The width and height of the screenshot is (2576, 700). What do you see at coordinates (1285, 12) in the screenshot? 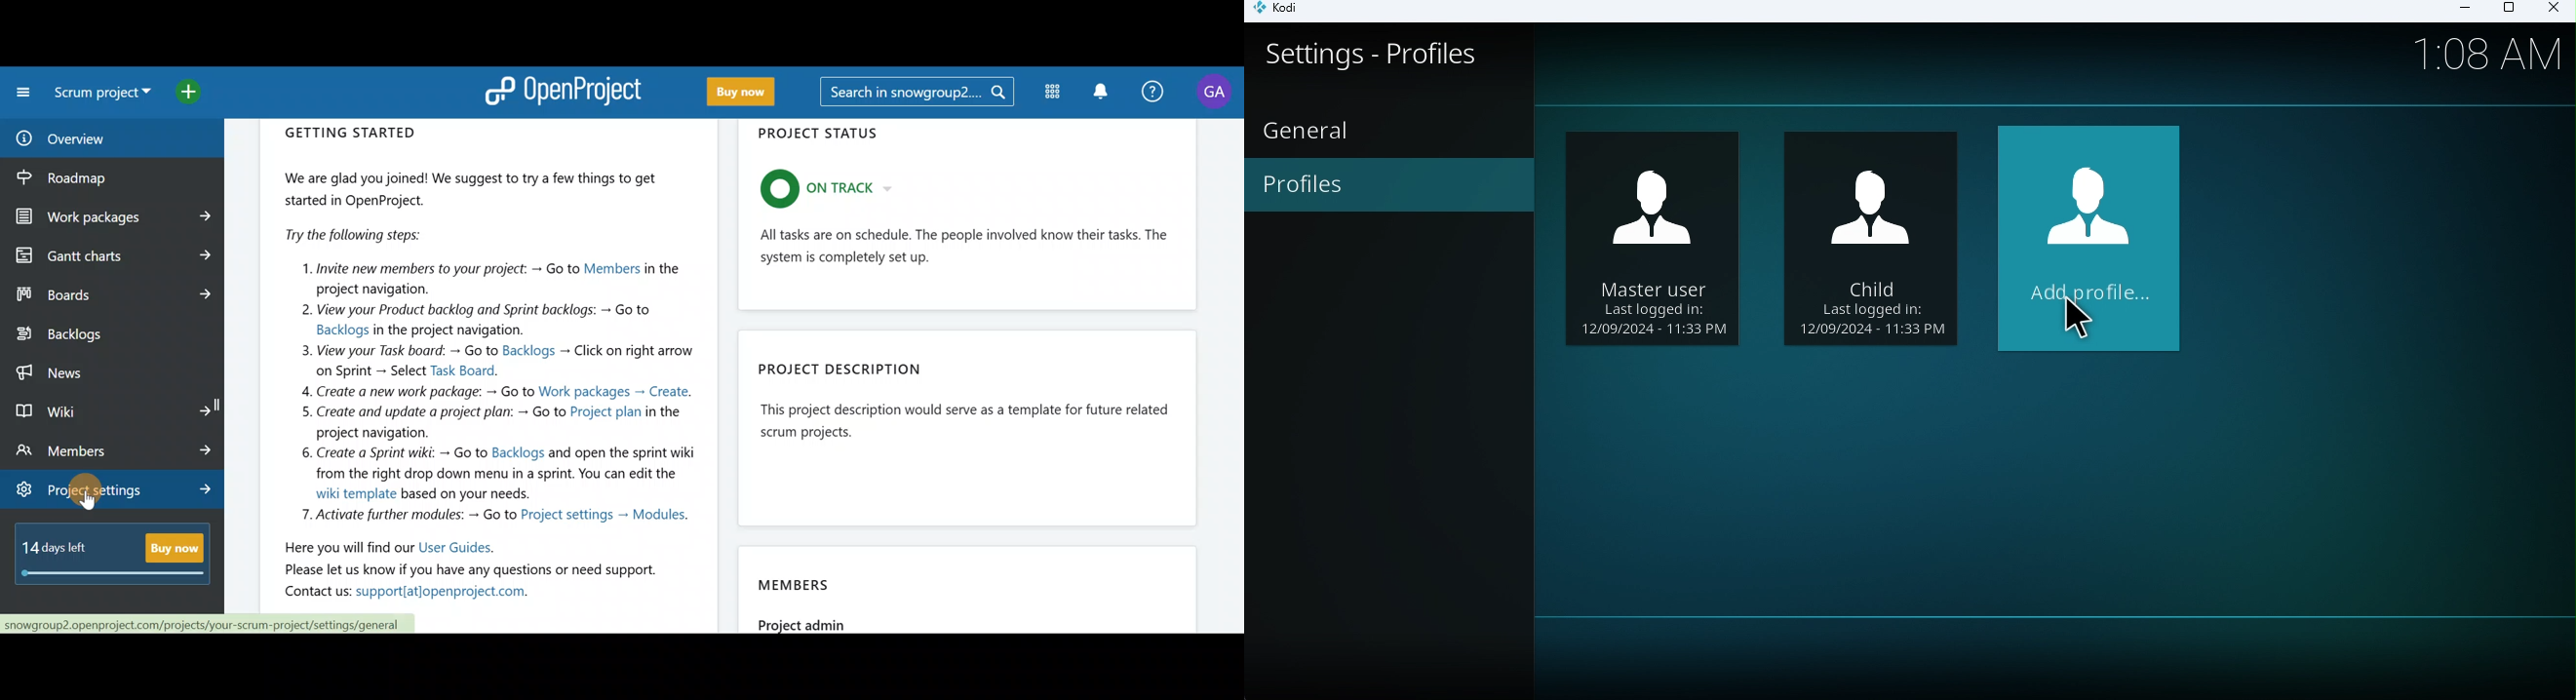
I see `Kodi icon` at bounding box center [1285, 12].